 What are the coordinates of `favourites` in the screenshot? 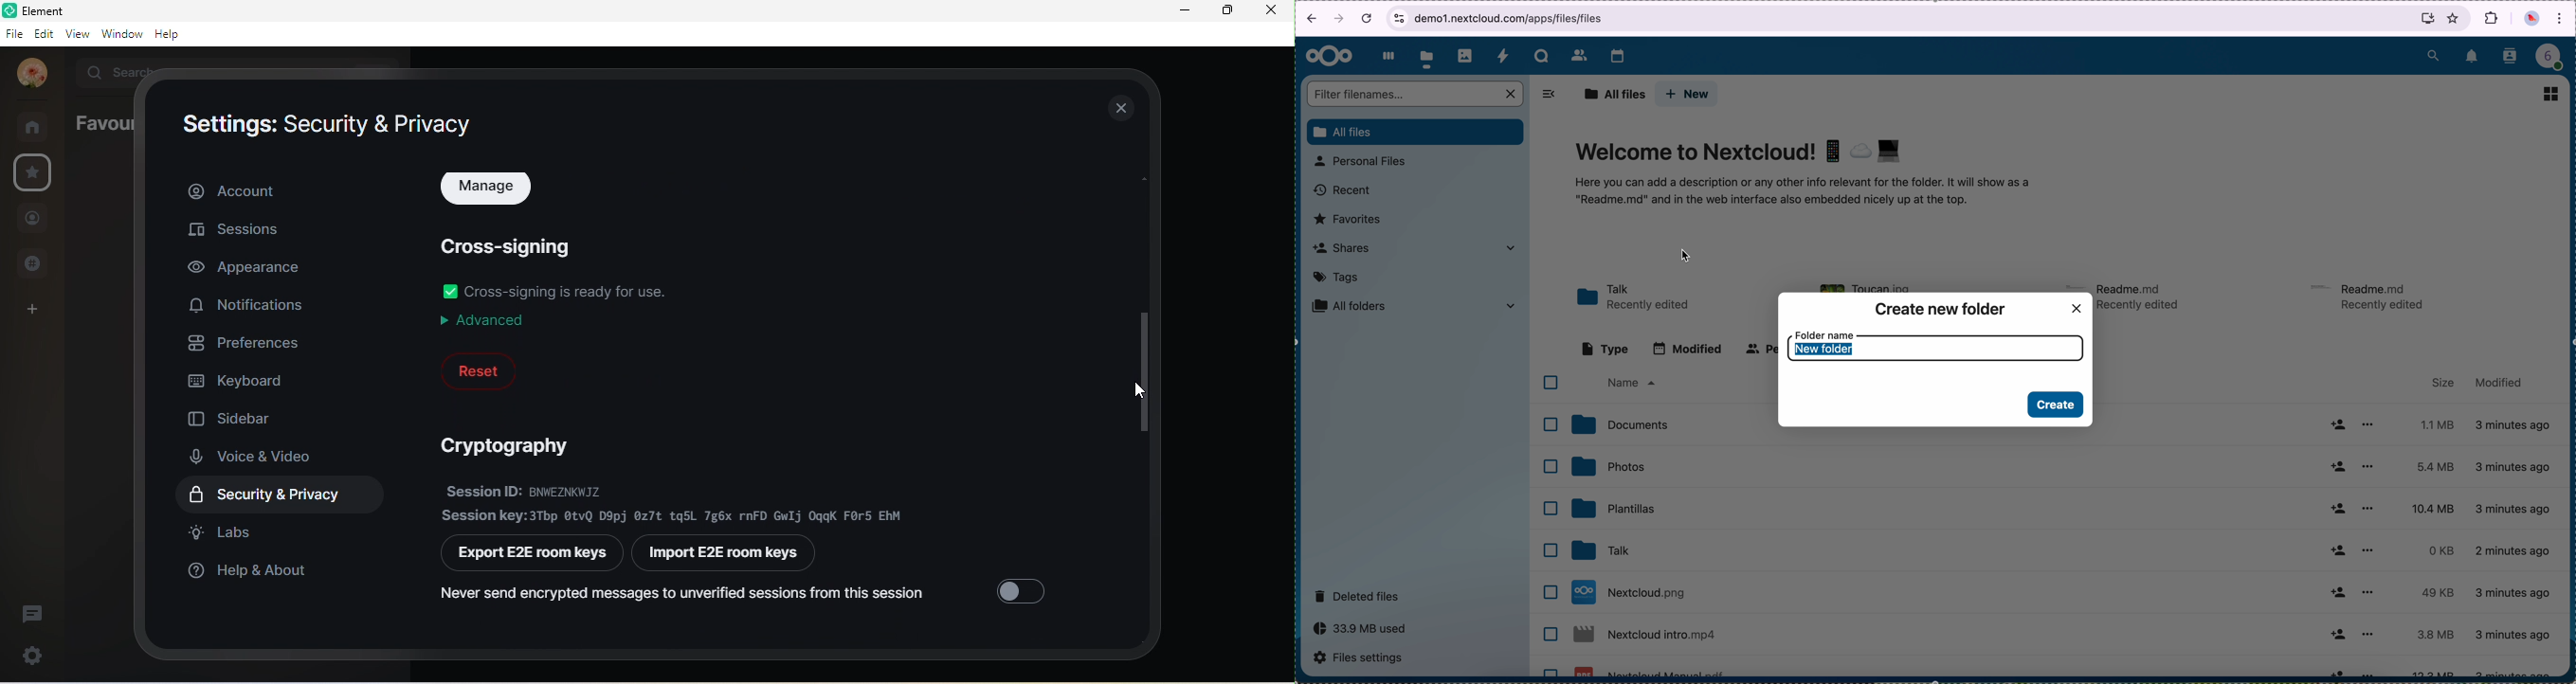 It's located at (33, 173).